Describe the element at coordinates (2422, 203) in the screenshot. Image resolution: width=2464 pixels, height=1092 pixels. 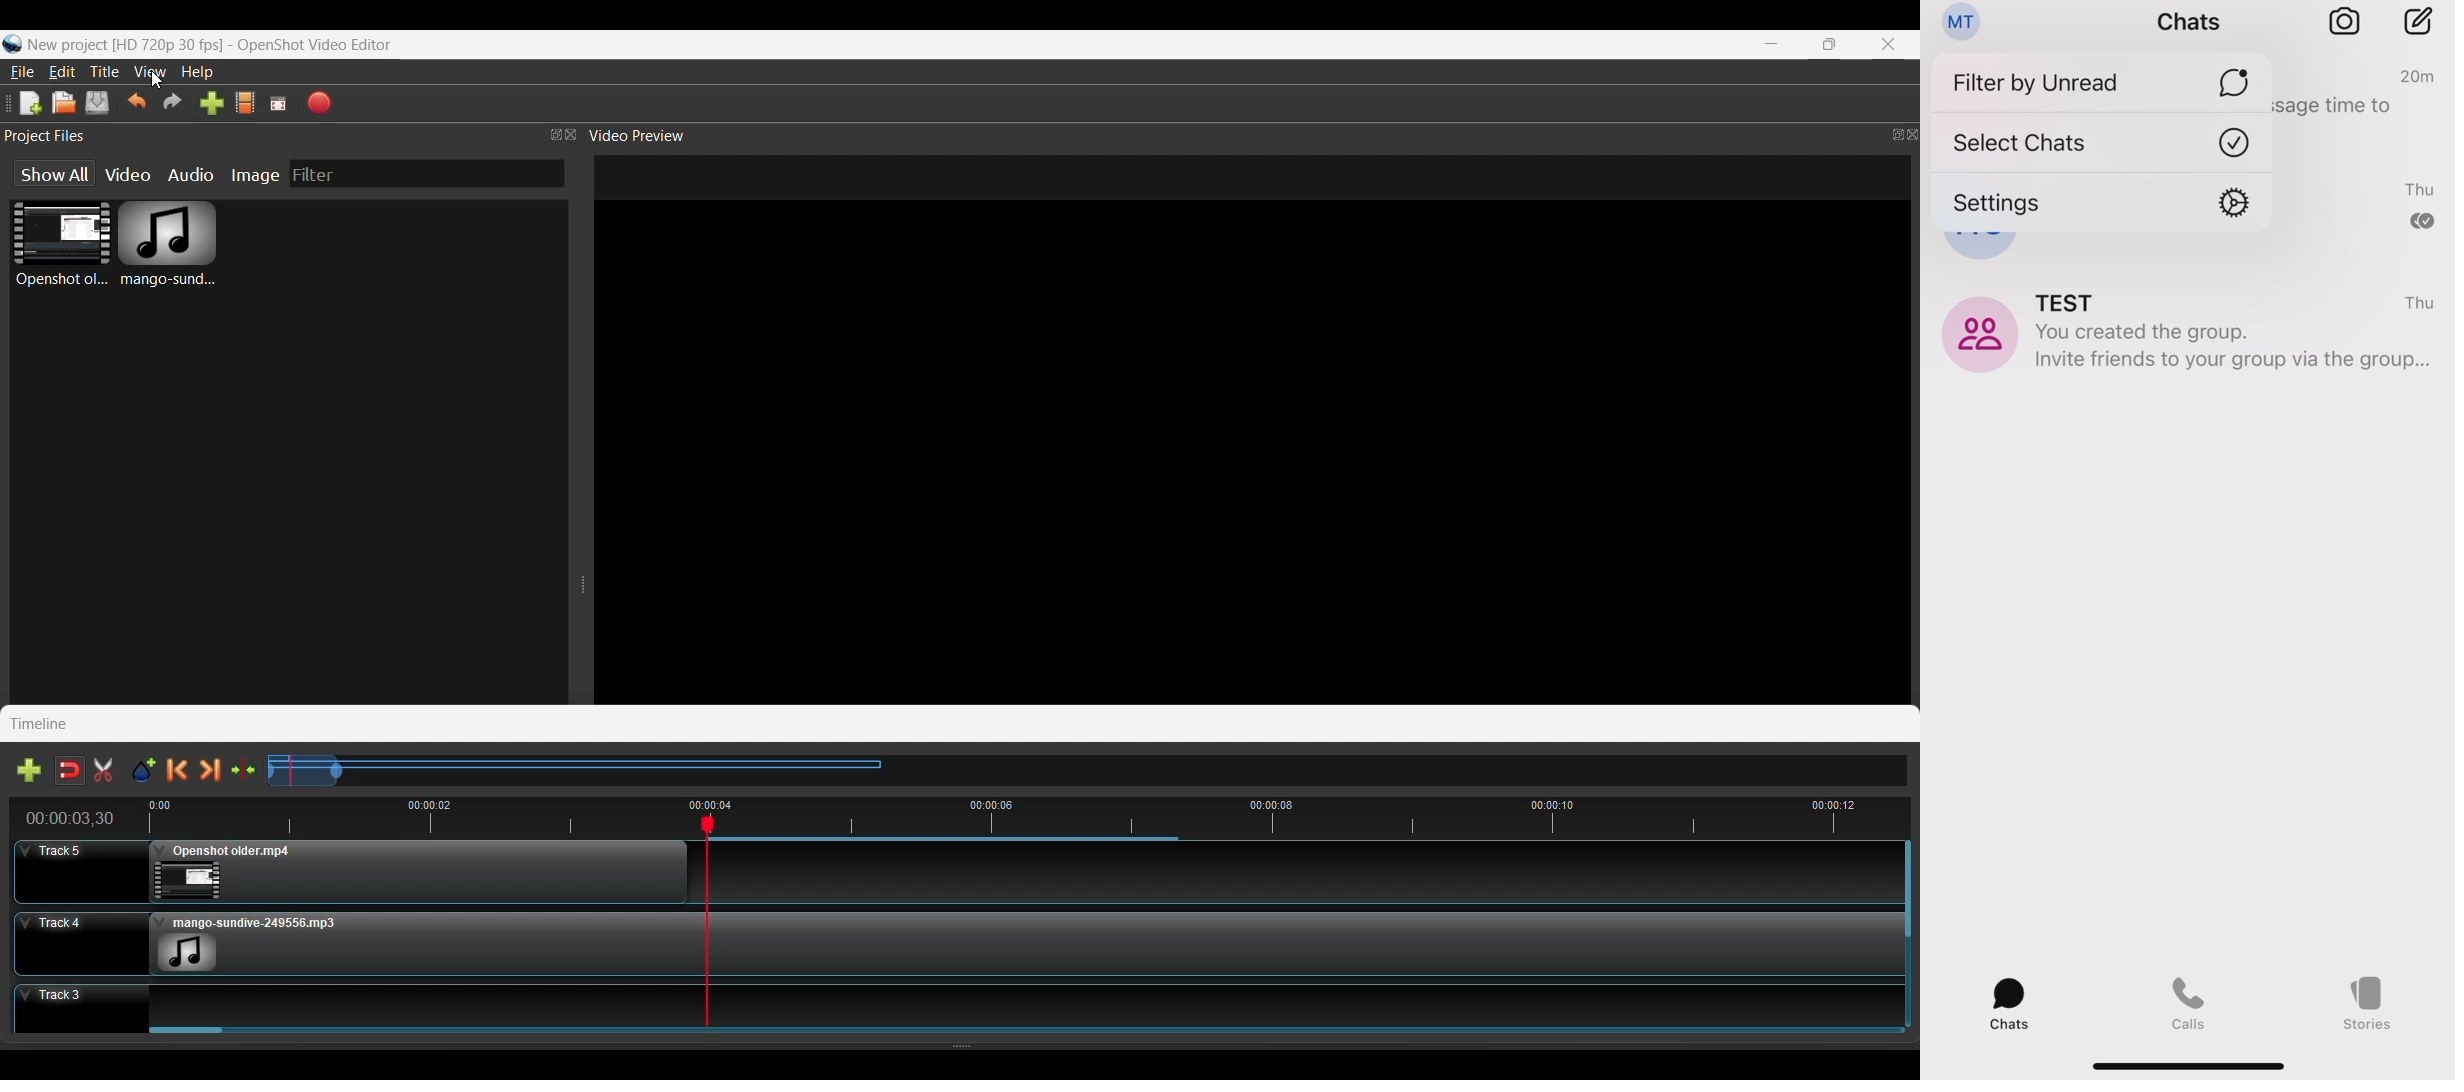
I see `text` at that location.